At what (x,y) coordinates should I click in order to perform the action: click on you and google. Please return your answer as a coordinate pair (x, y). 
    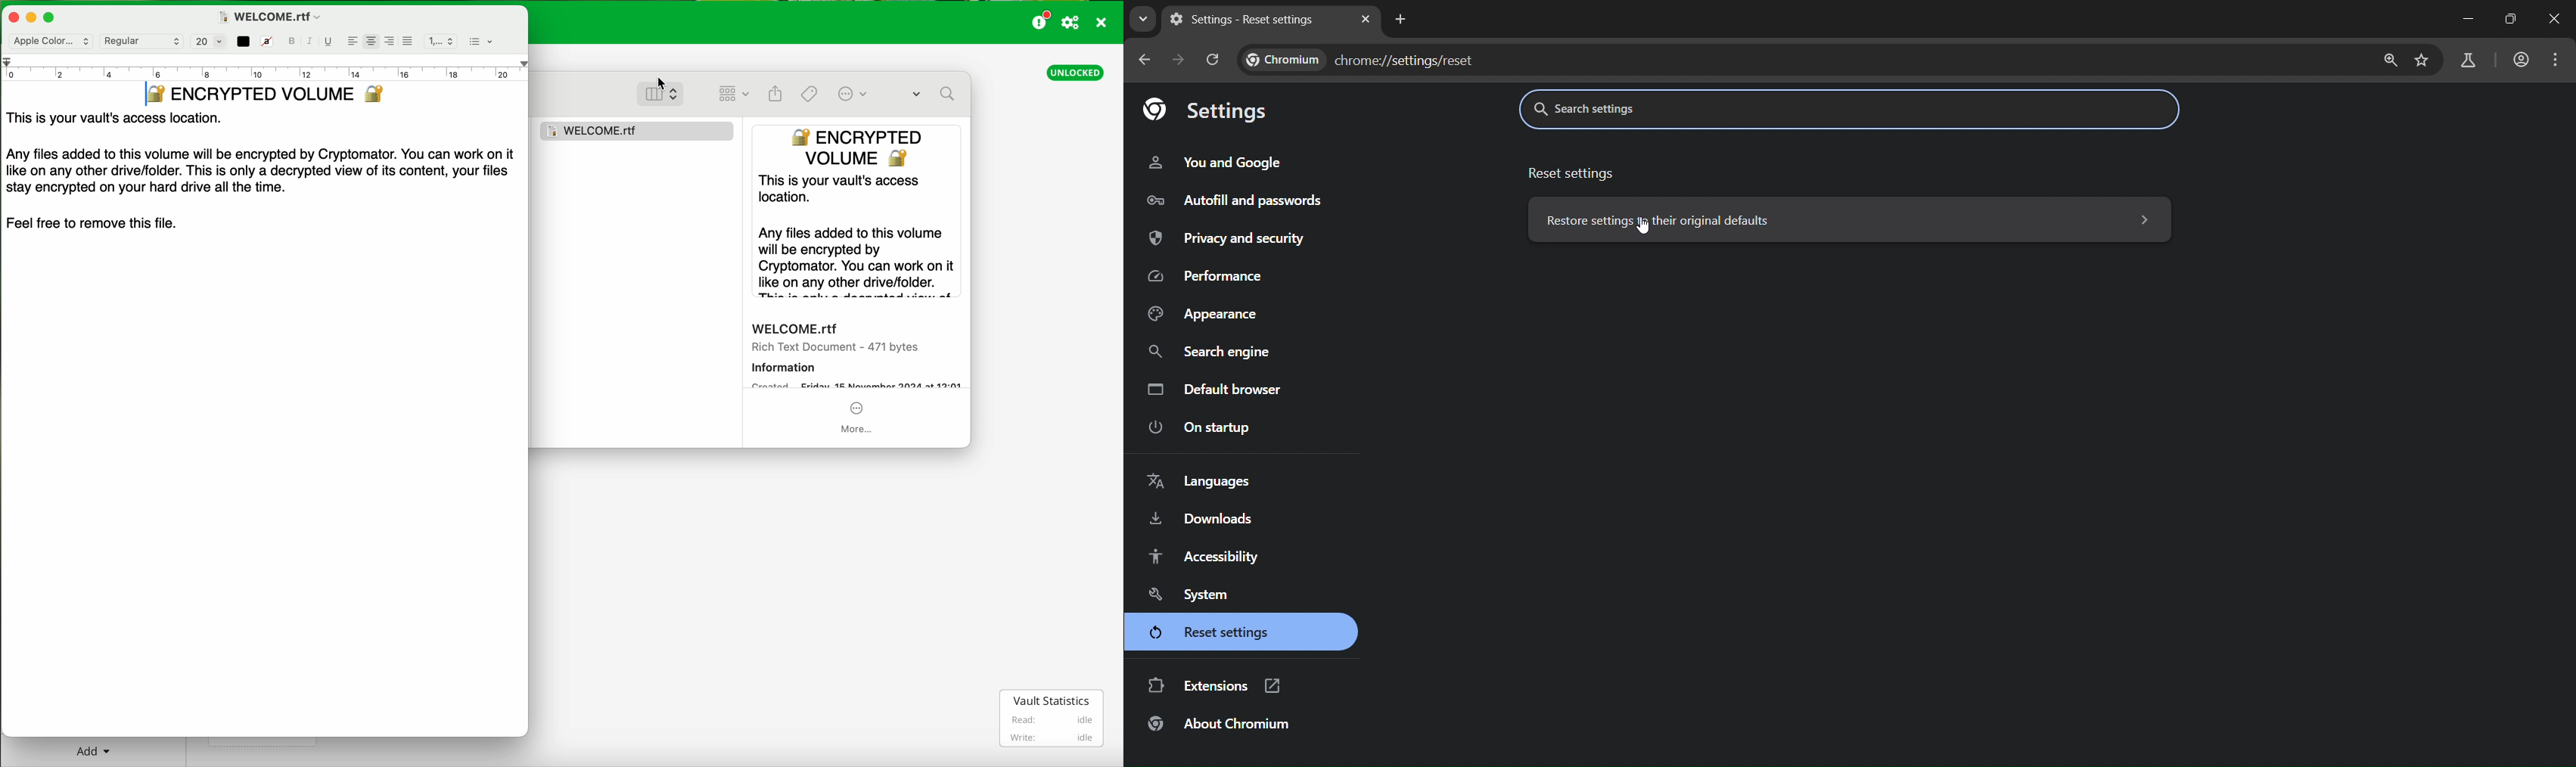
    Looking at the image, I should click on (1220, 161).